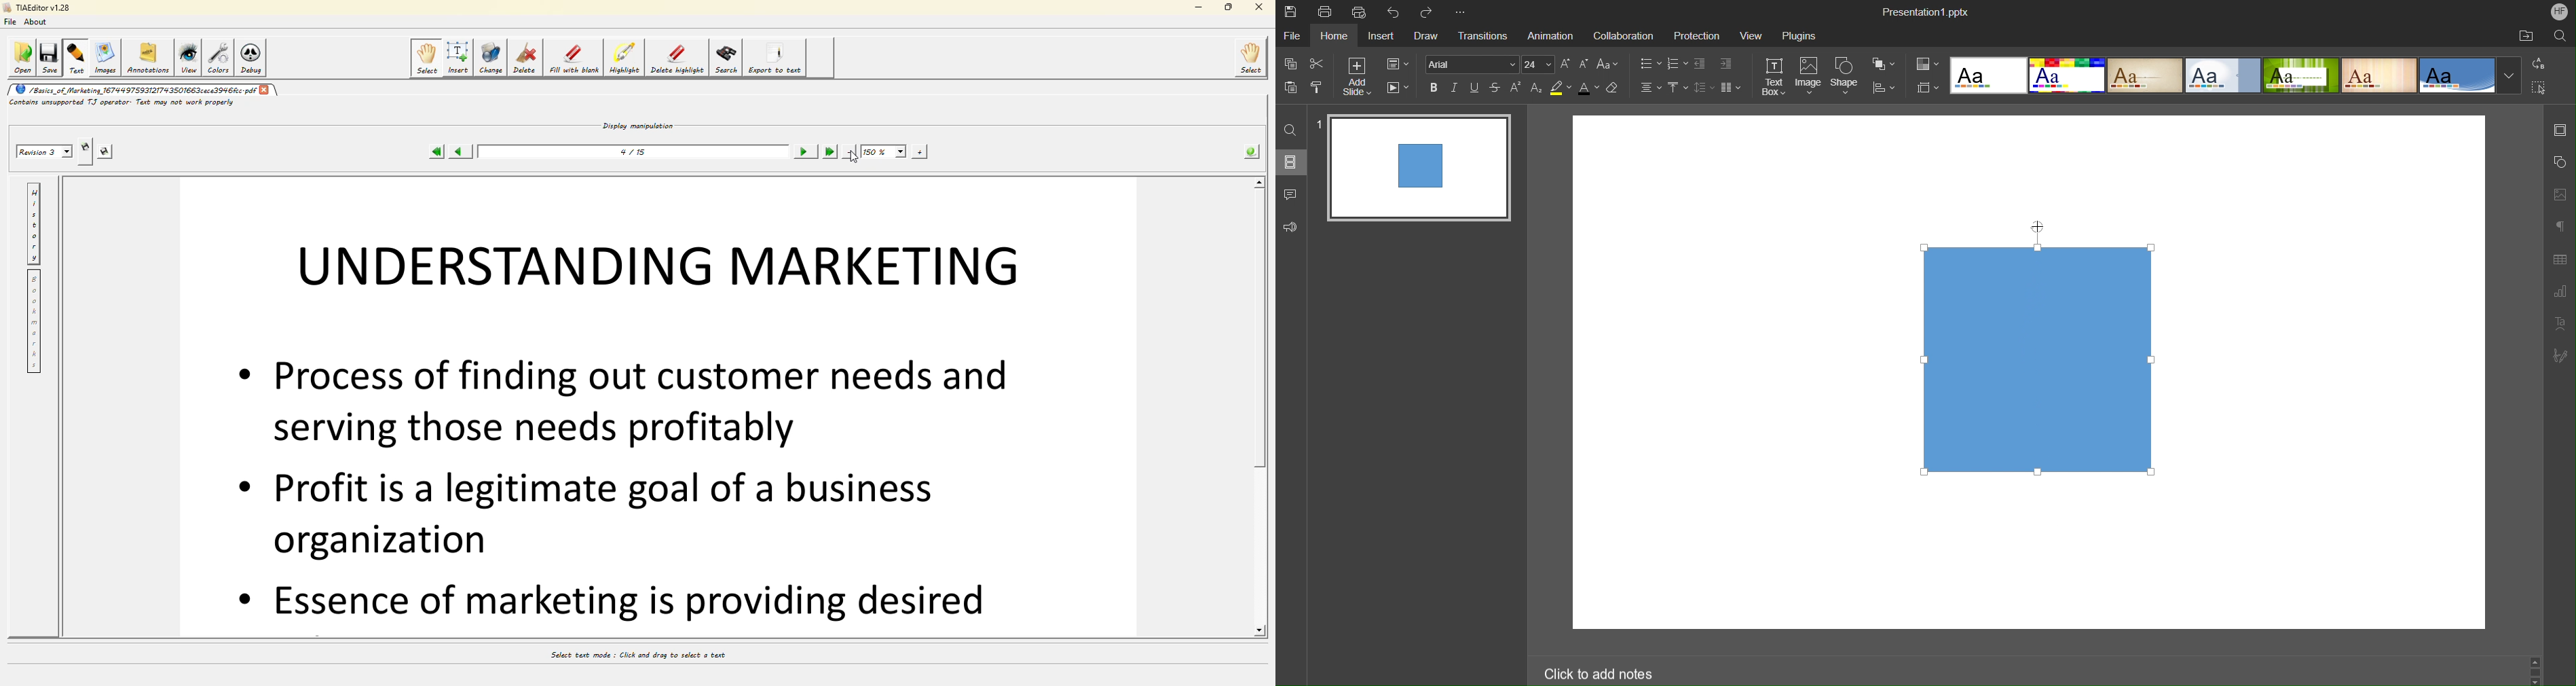 This screenshot has width=2576, height=700. I want to click on Save, so click(1297, 13).